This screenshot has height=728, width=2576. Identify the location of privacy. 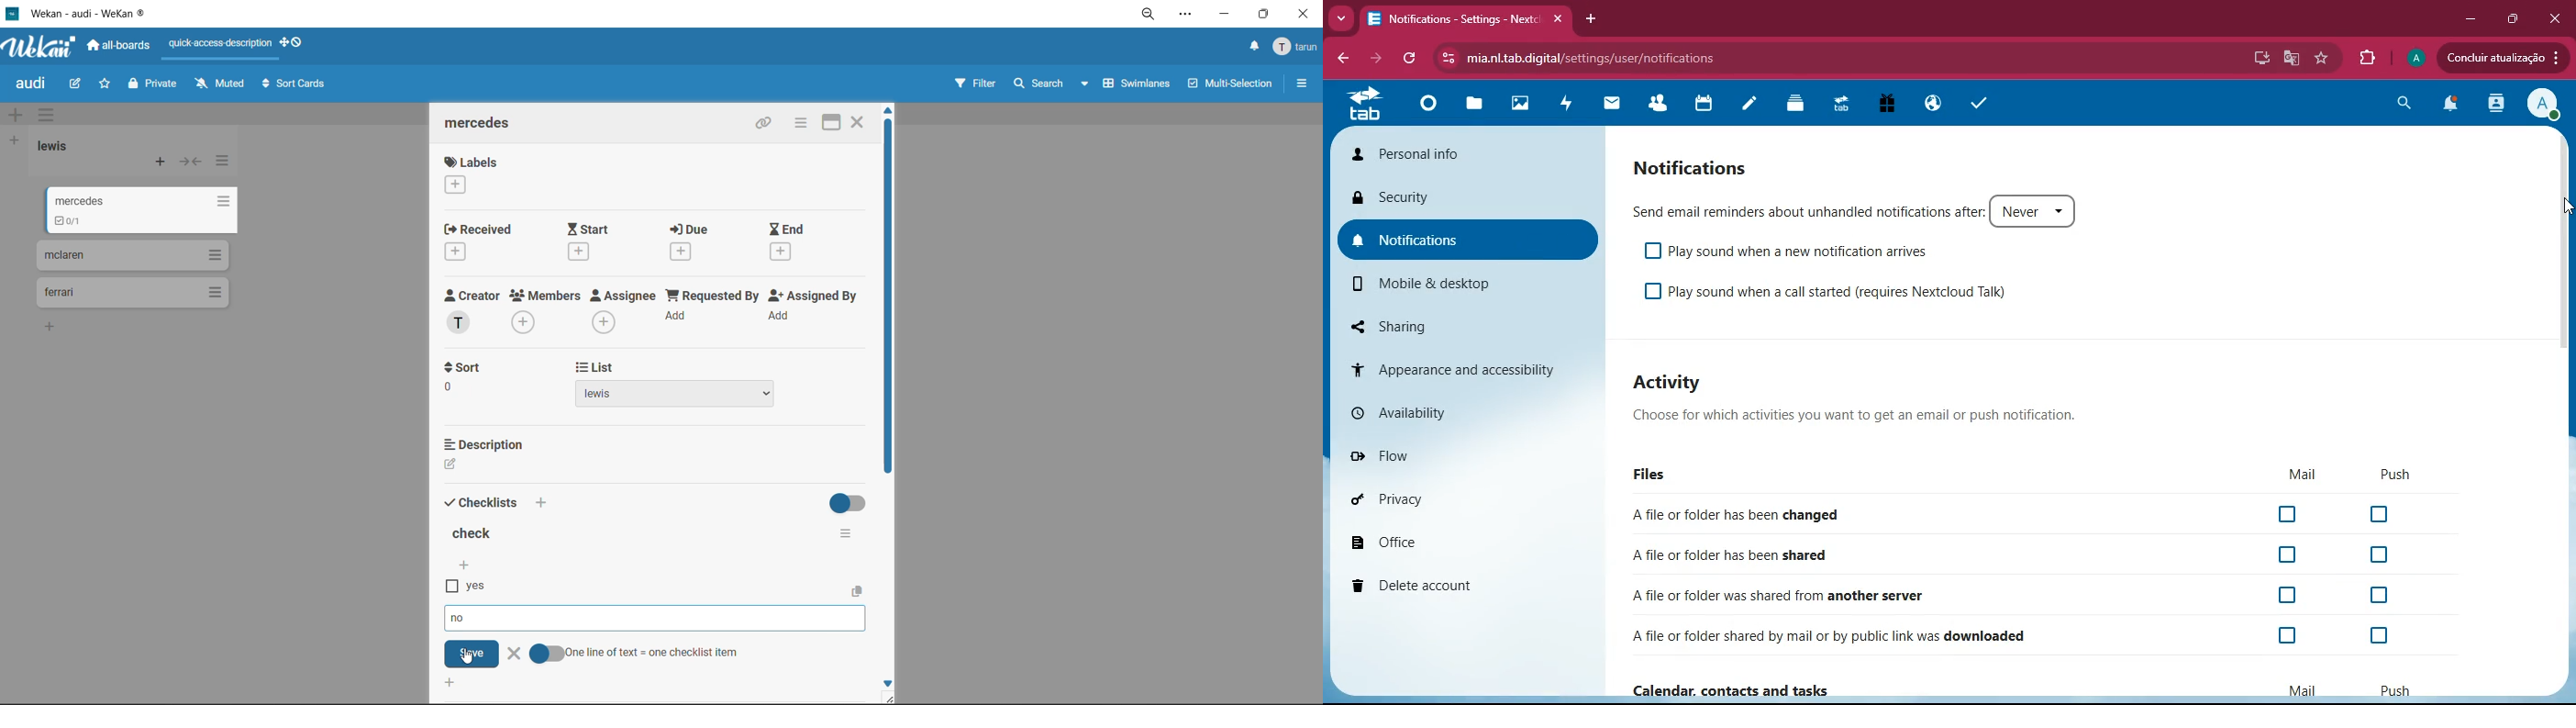
(1449, 500).